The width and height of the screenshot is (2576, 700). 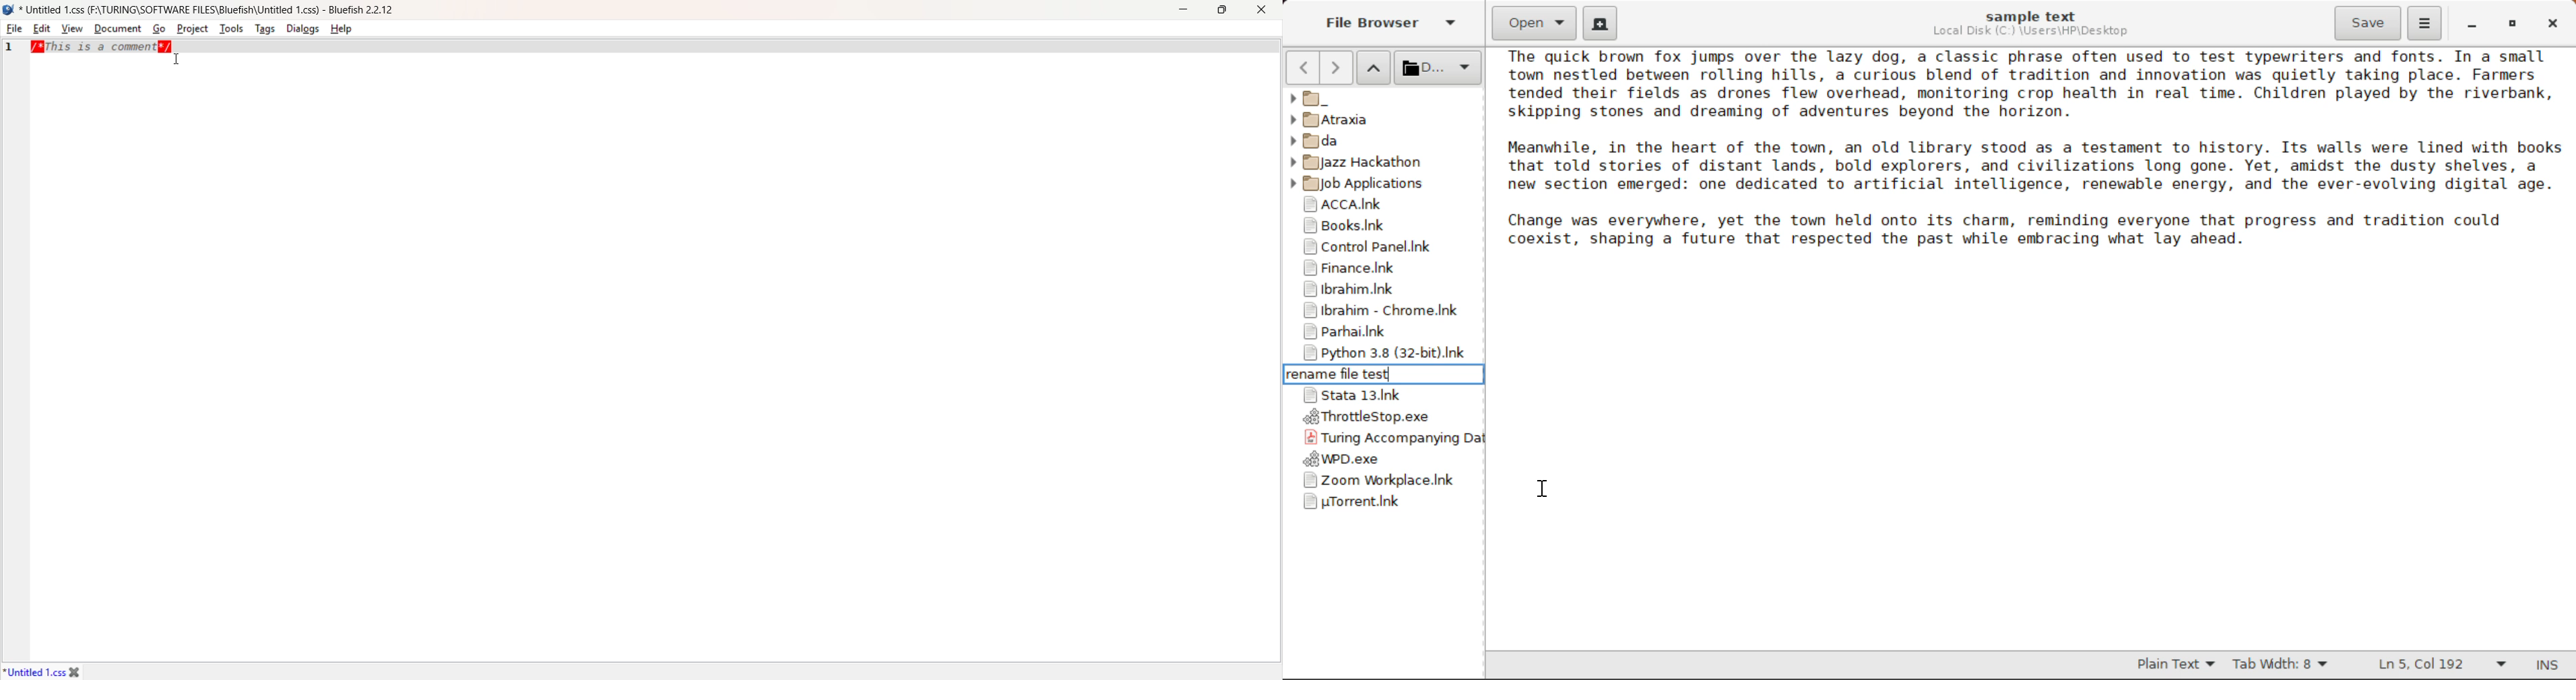 What do you see at coordinates (267, 28) in the screenshot?
I see `Tags` at bounding box center [267, 28].